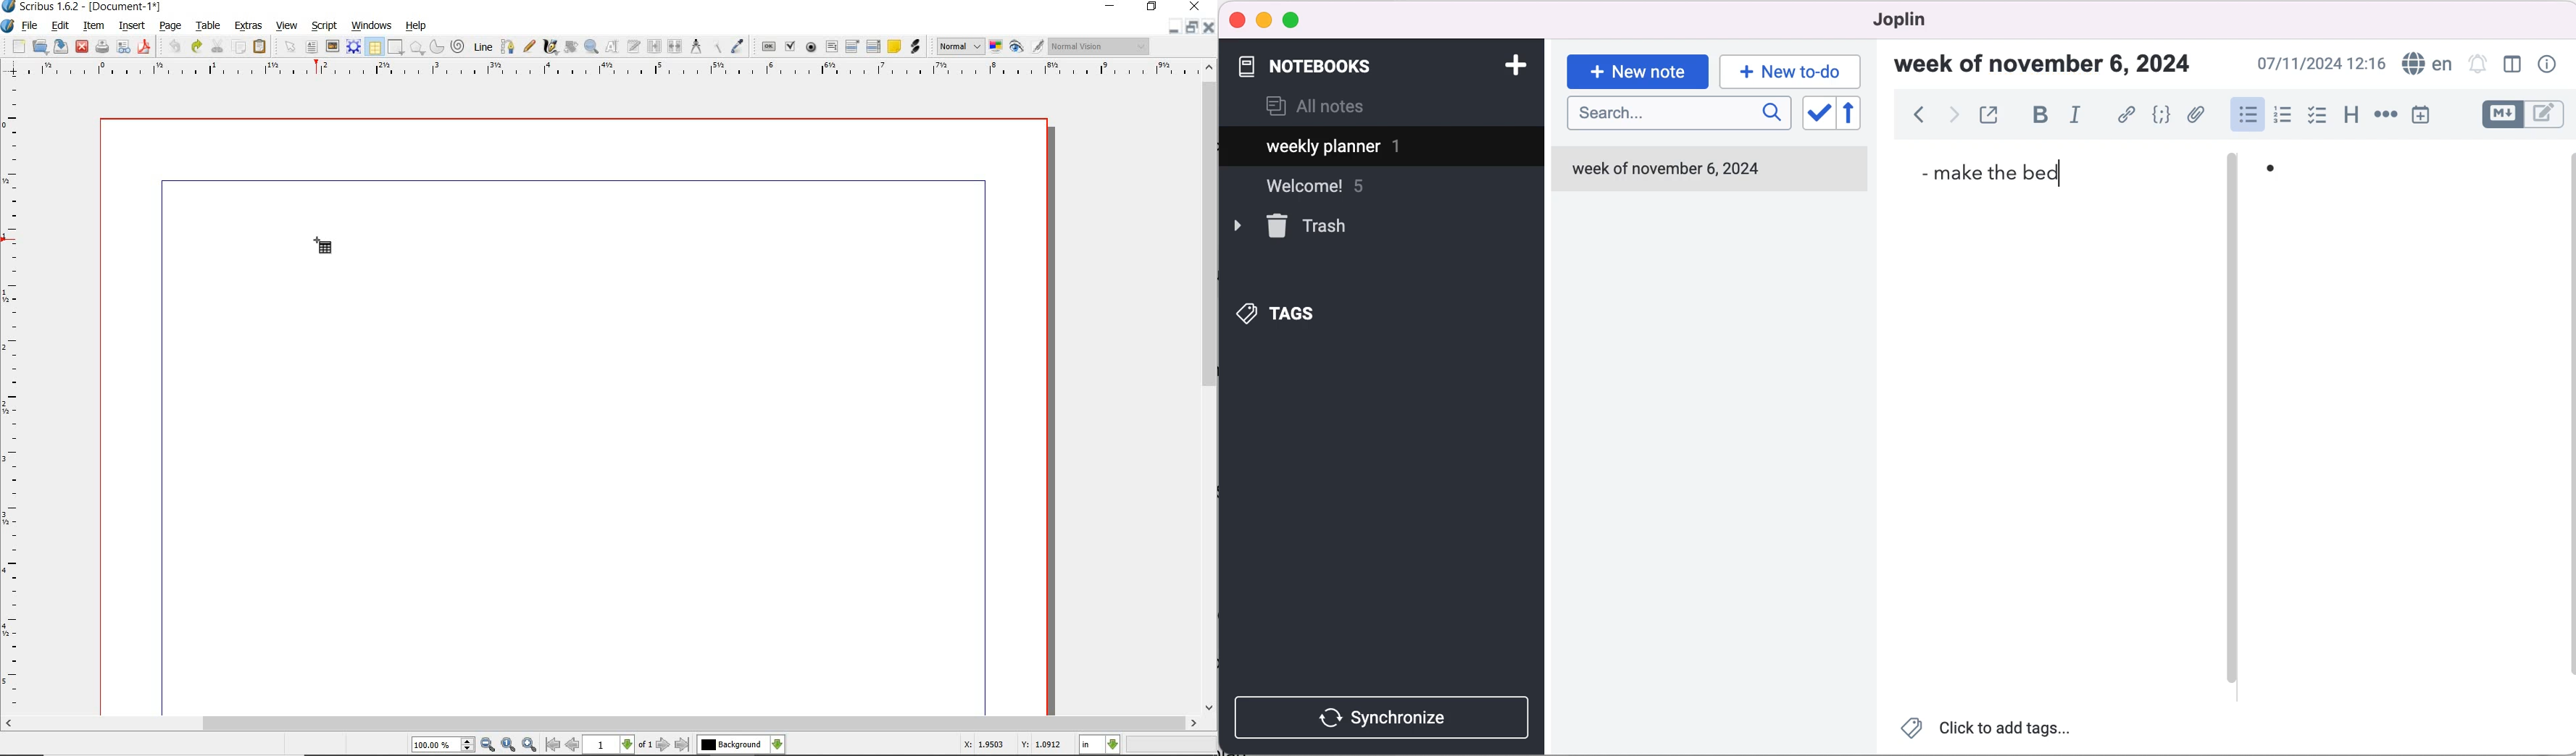  I want to click on visual appearance of the display, so click(1097, 46).